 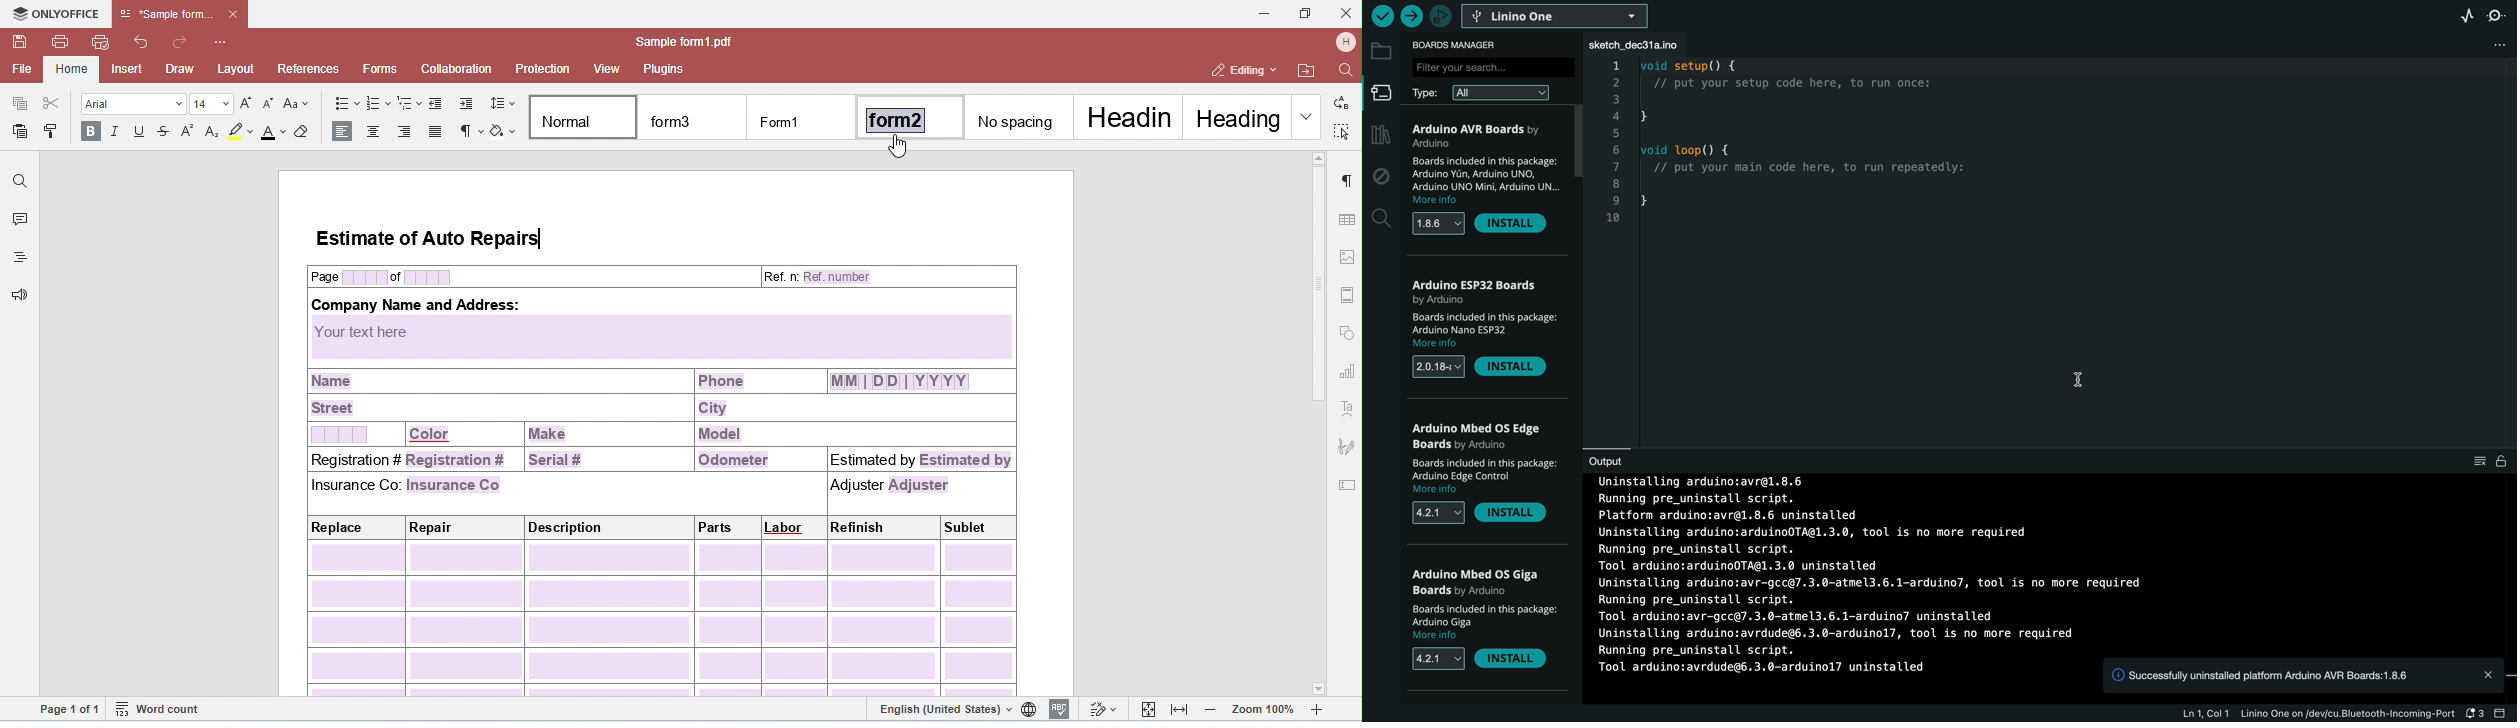 I want to click on clear, so click(x=2493, y=460).